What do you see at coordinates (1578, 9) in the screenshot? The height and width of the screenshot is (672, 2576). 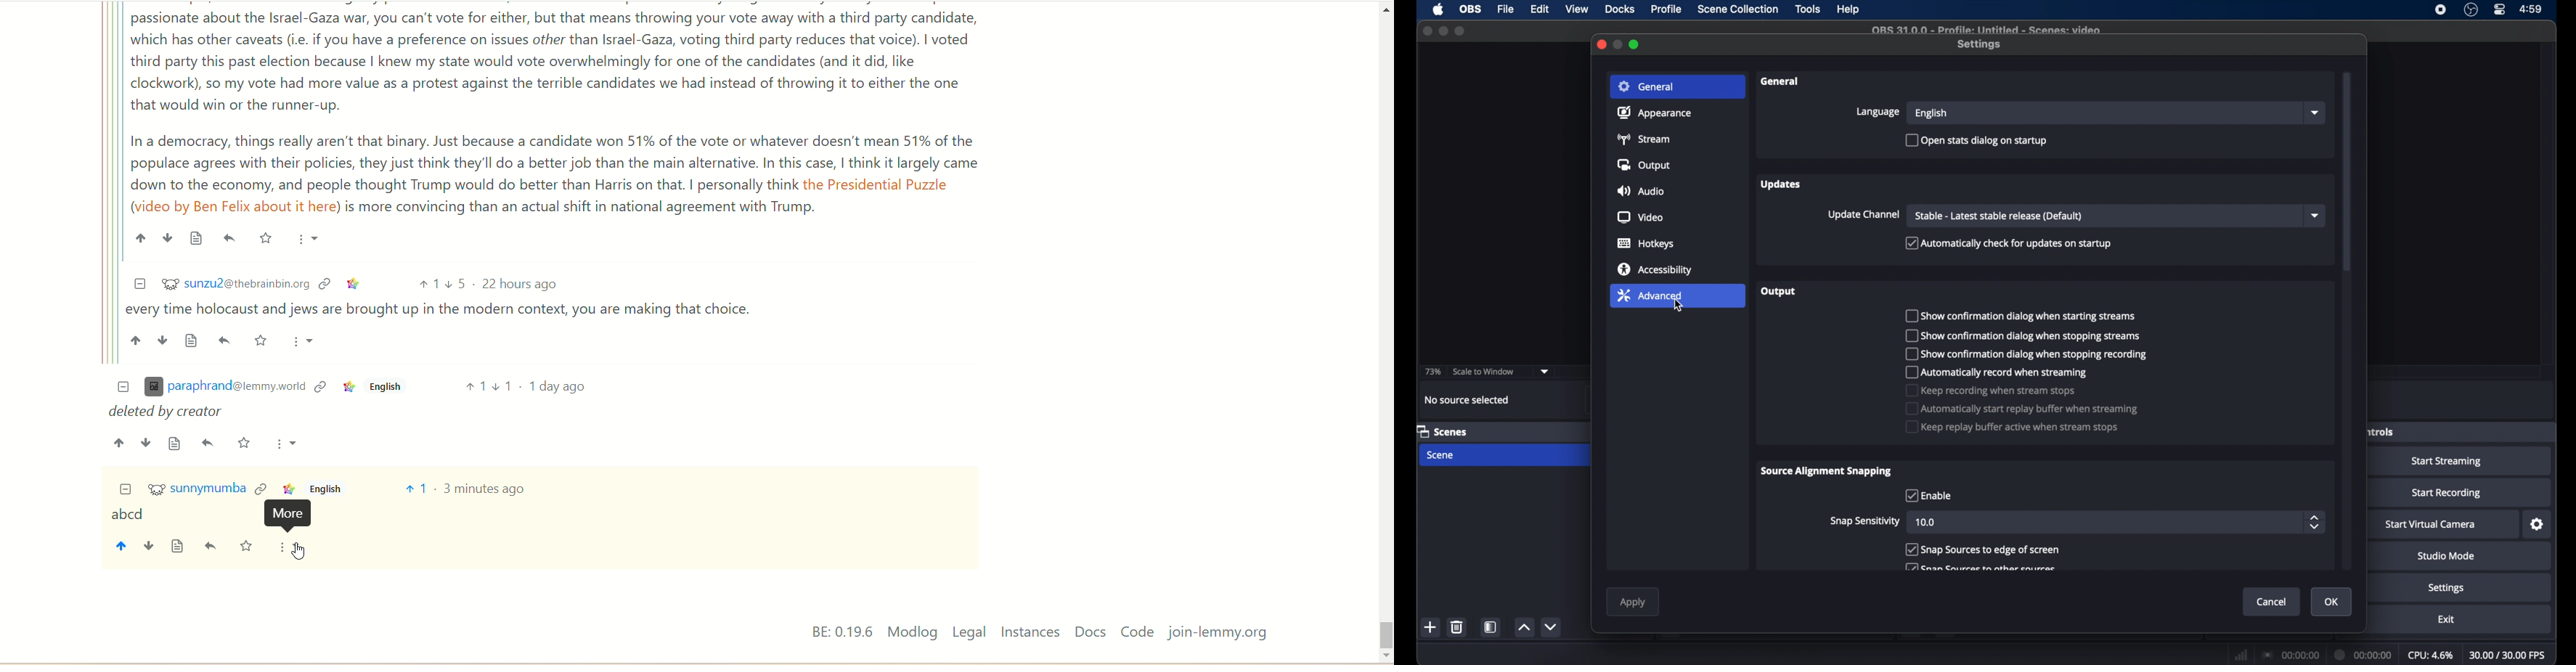 I see `view` at bounding box center [1578, 9].